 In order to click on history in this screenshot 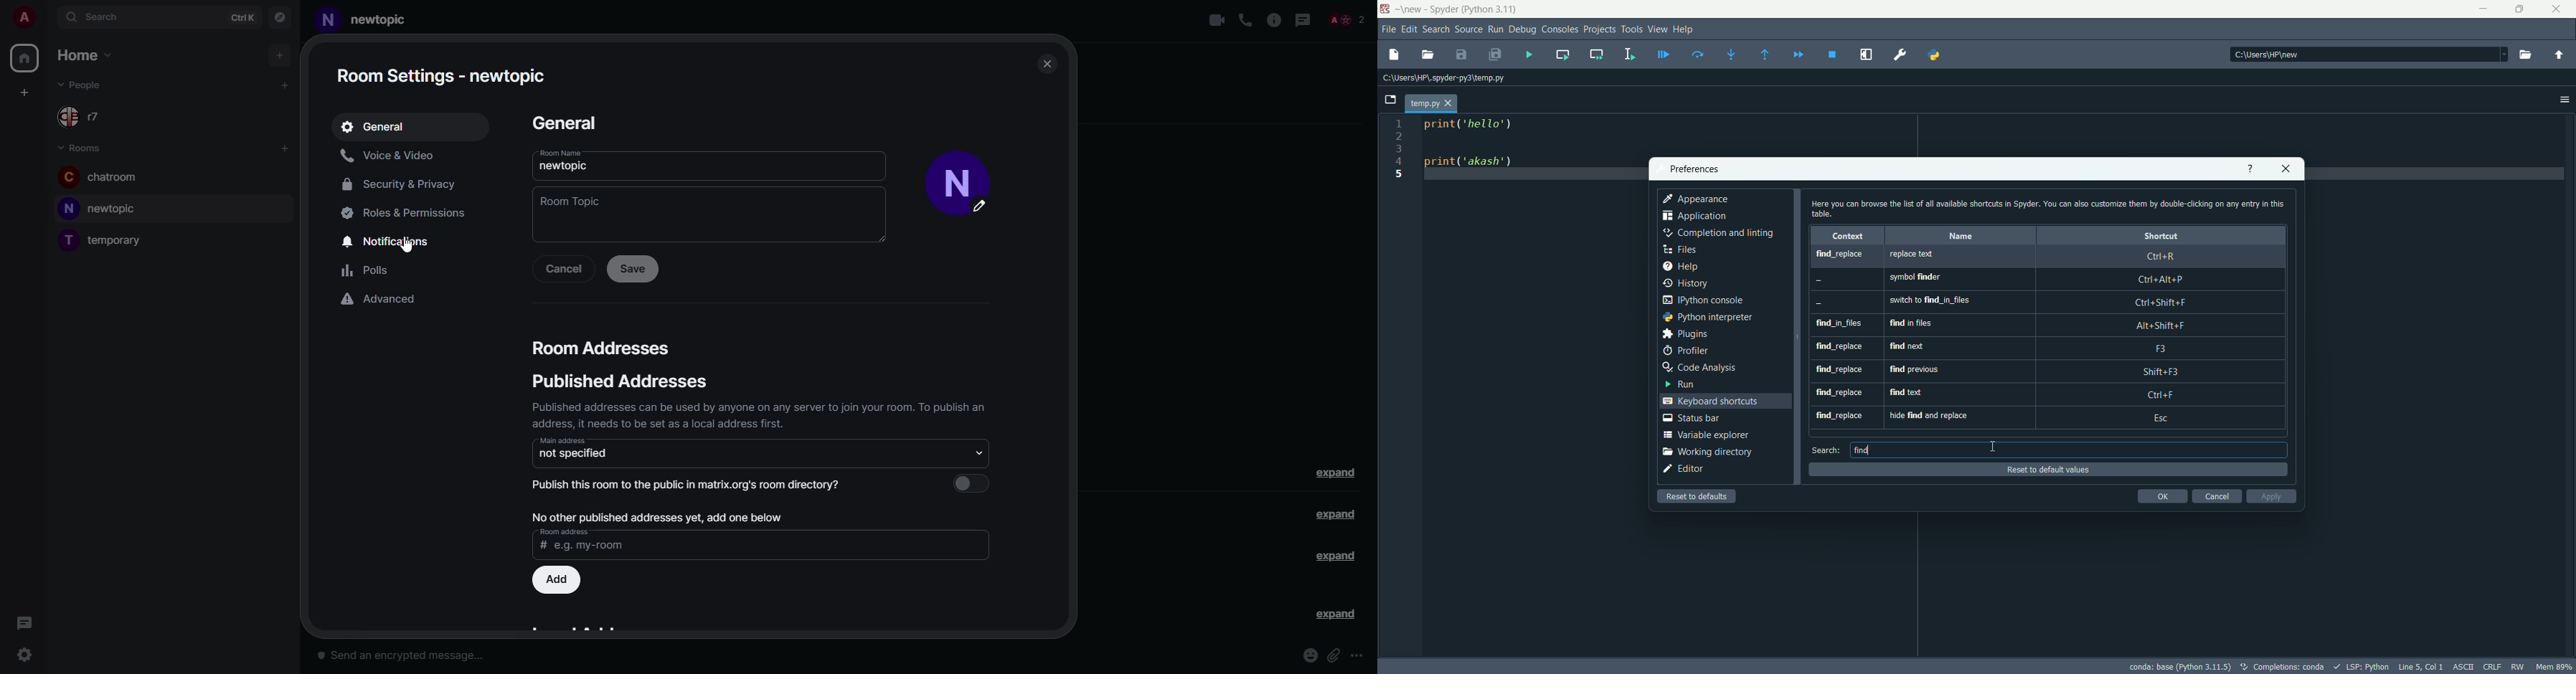, I will do `click(1687, 284)`.